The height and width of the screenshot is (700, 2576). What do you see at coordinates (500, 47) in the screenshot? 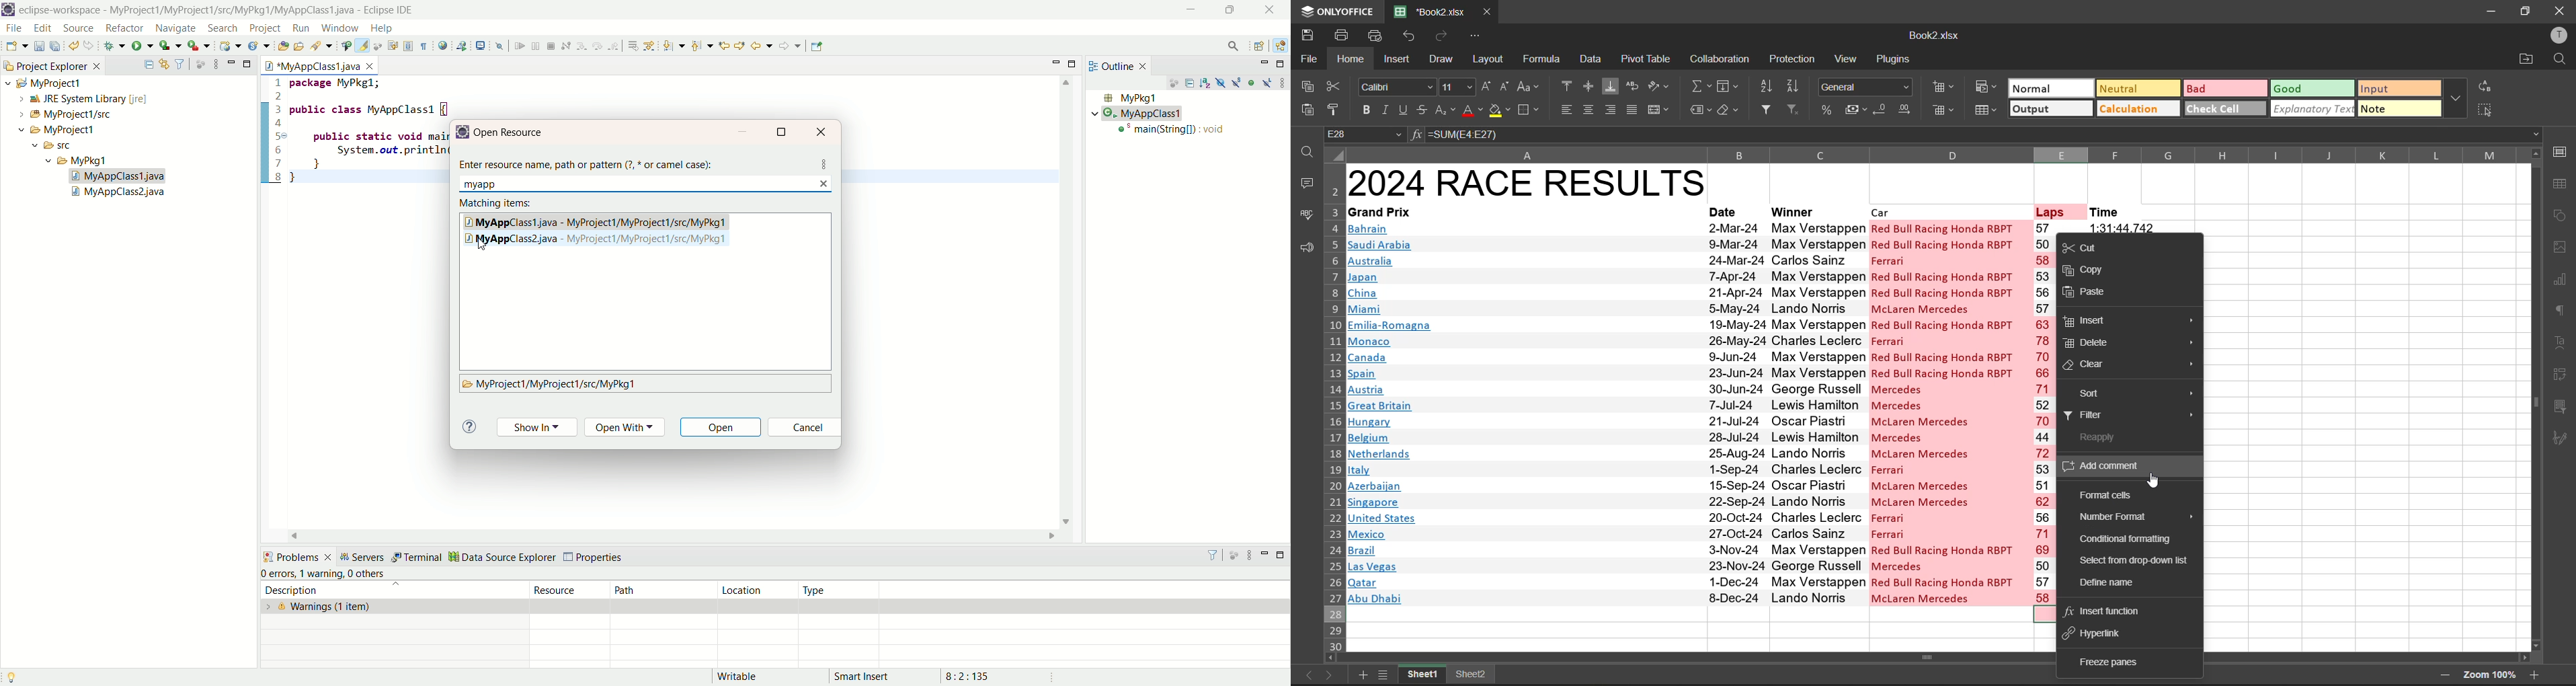
I see `skip the breakpoints` at bounding box center [500, 47].